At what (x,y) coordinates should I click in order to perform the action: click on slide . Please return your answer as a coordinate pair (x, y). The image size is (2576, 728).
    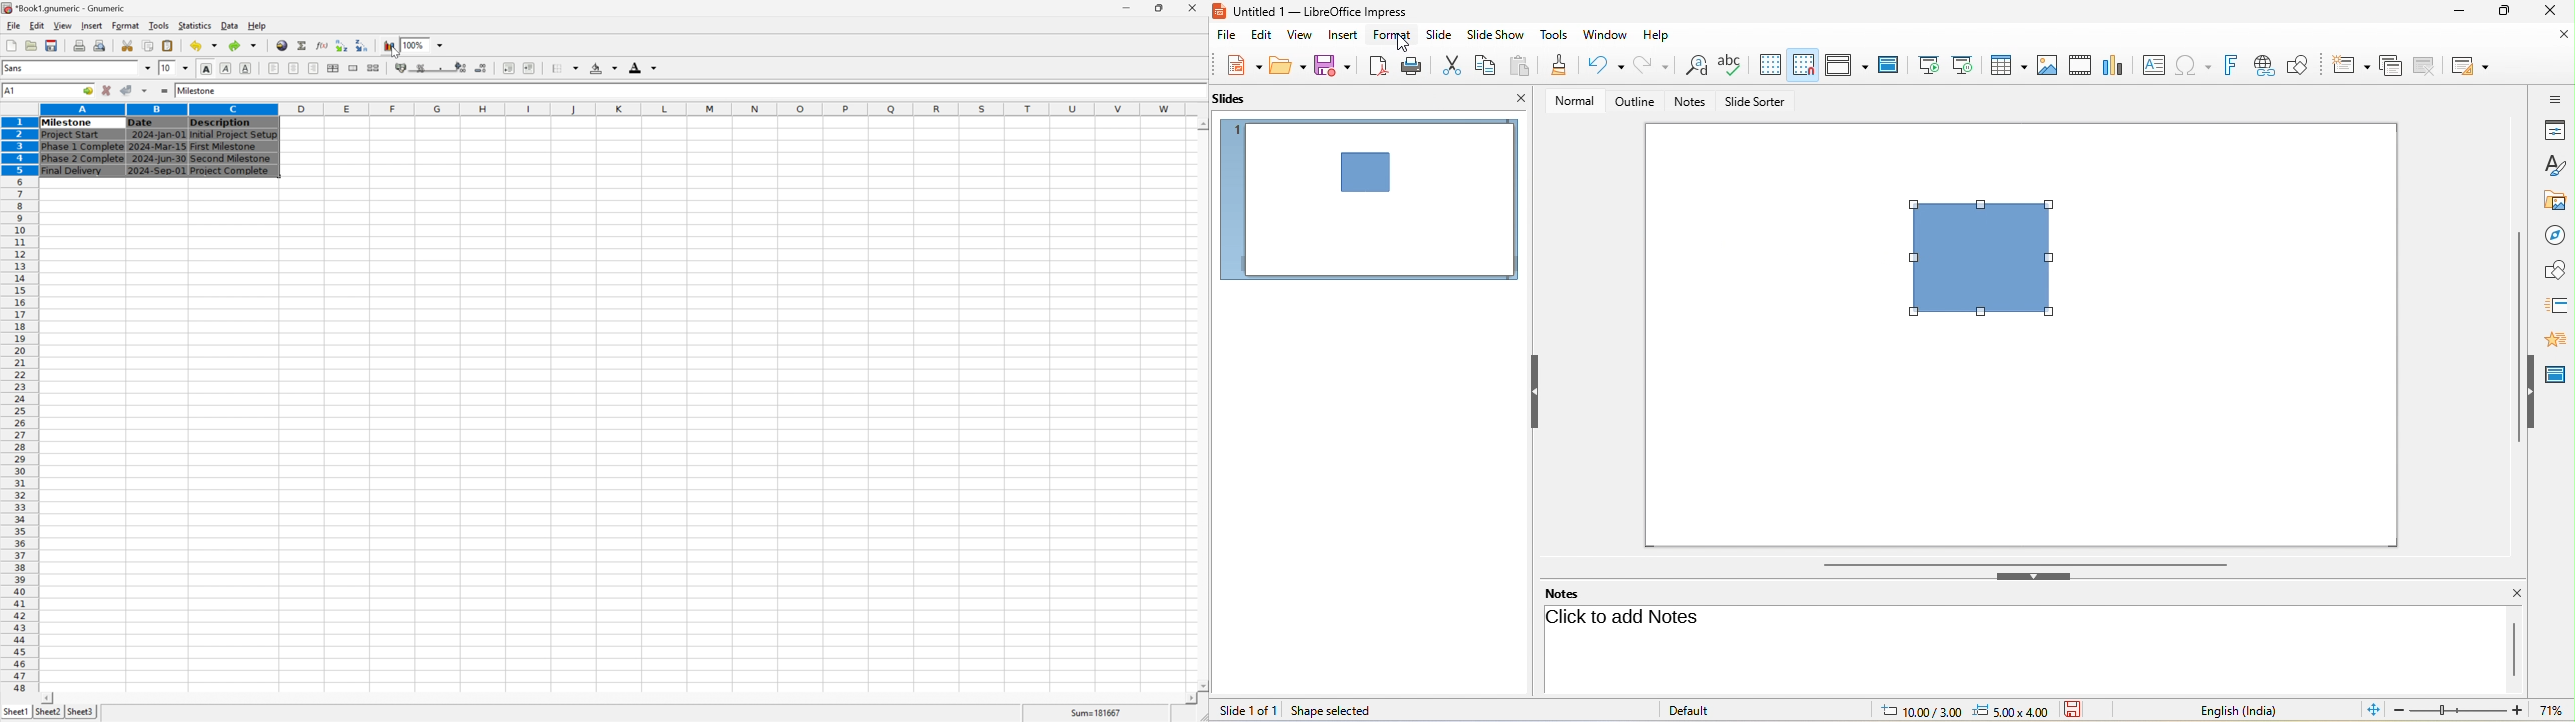
    Looking at the image, I should click on (1369, 201).